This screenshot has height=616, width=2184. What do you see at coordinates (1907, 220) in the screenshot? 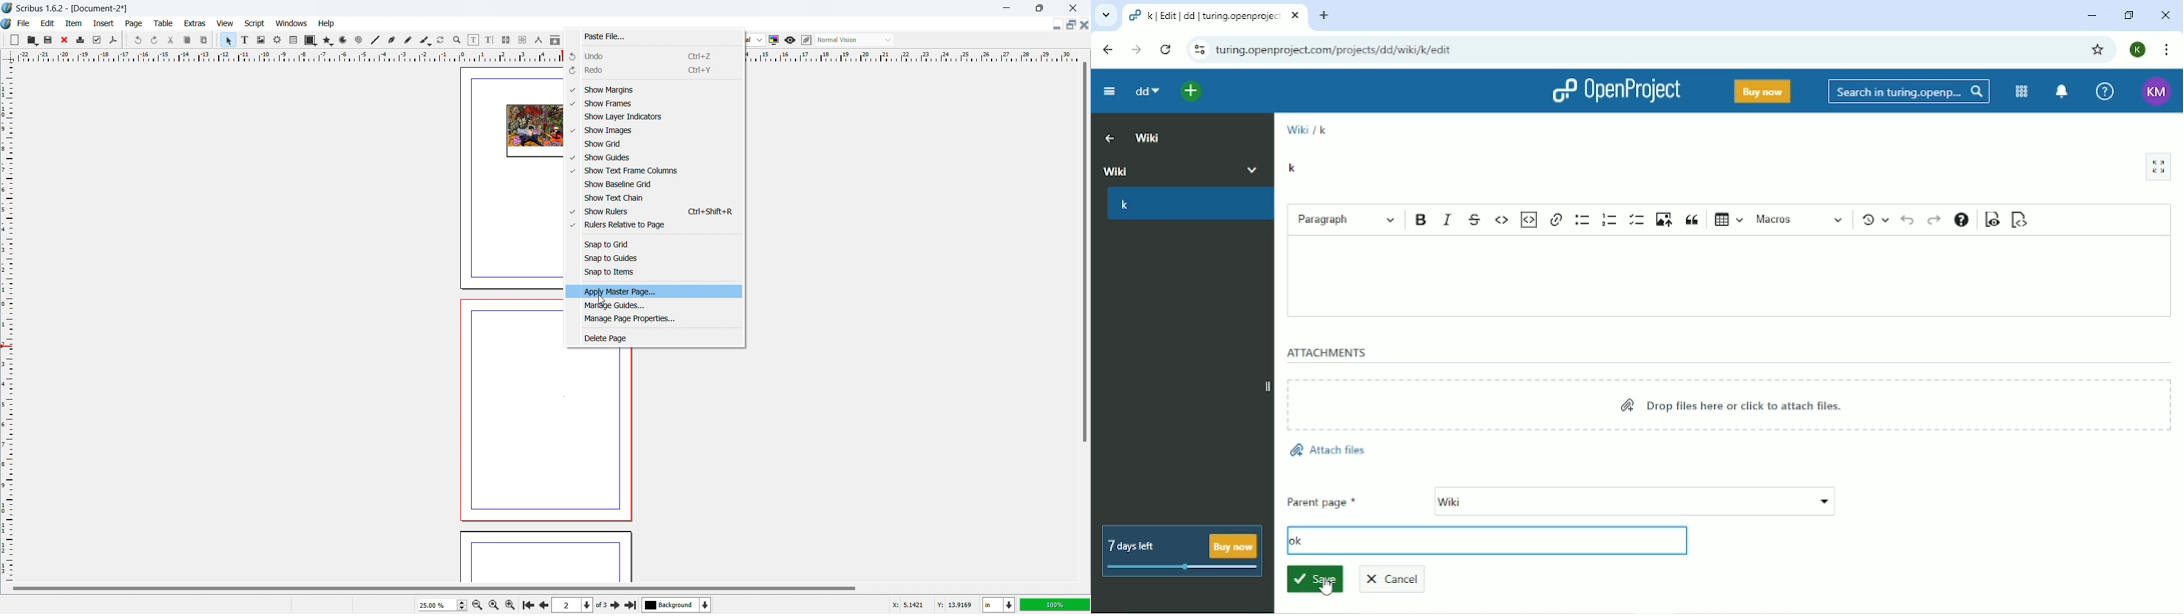
I see `Undo` at bounding box center [1907, 220].